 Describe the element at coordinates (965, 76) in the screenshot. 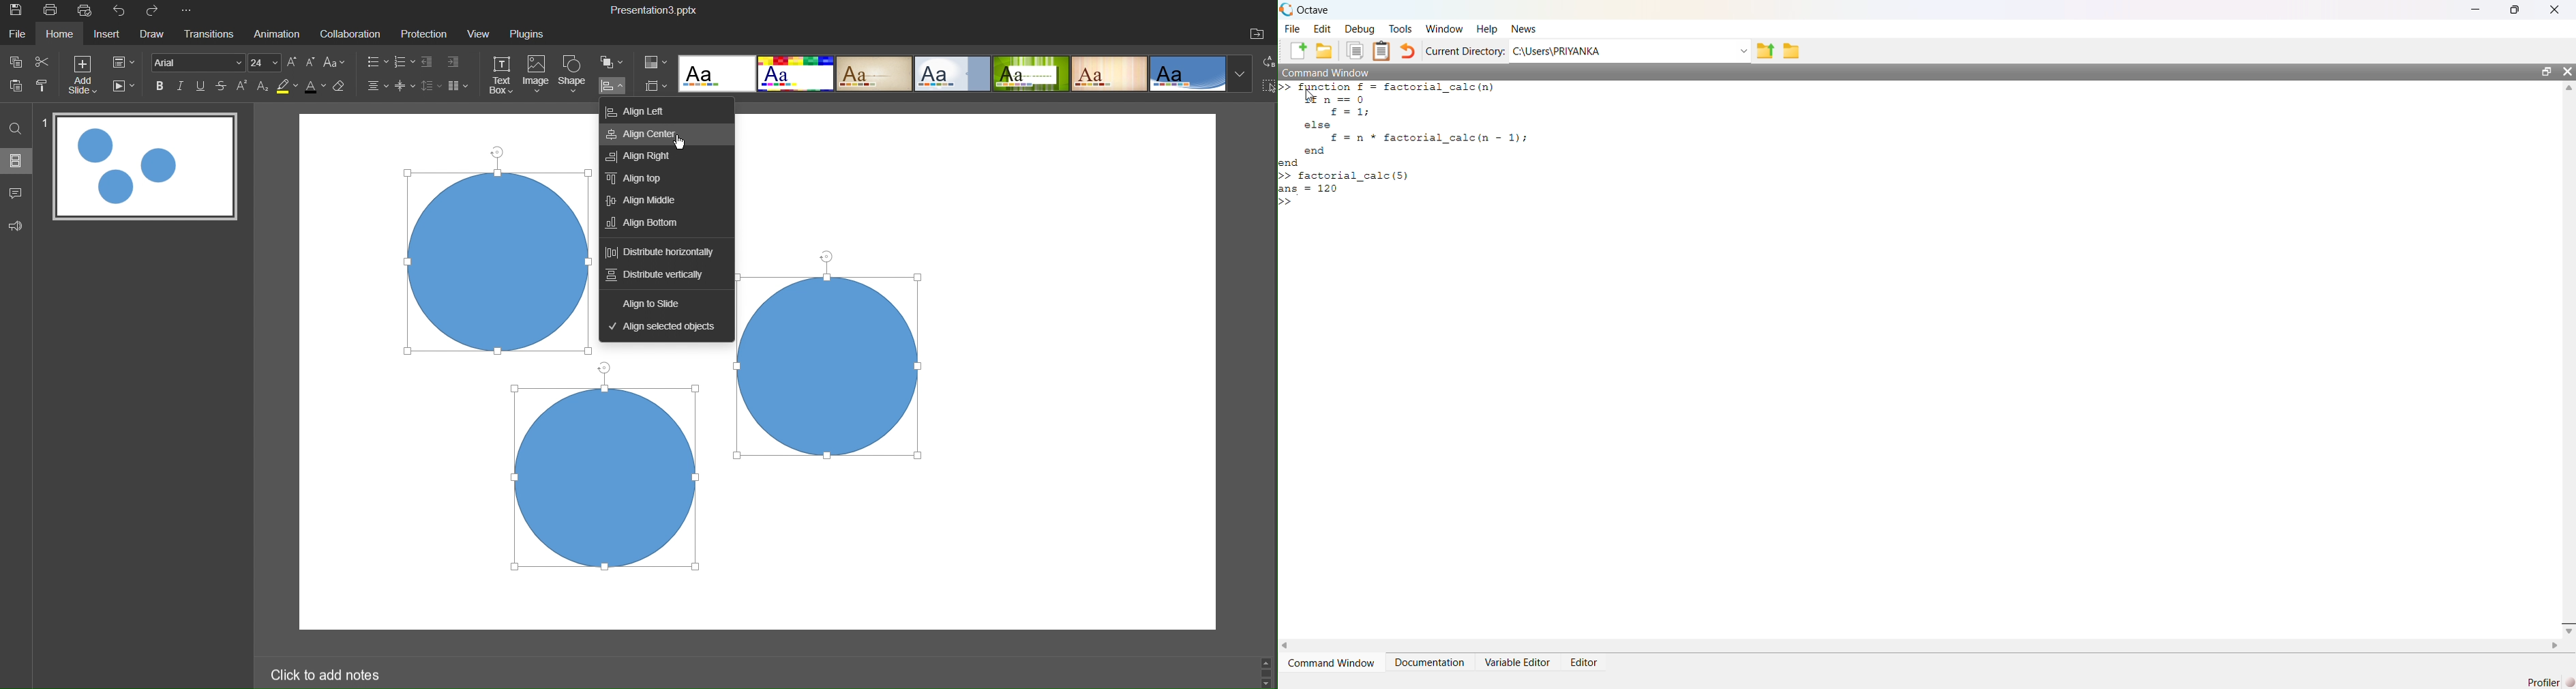

I see `Templates` at that location.